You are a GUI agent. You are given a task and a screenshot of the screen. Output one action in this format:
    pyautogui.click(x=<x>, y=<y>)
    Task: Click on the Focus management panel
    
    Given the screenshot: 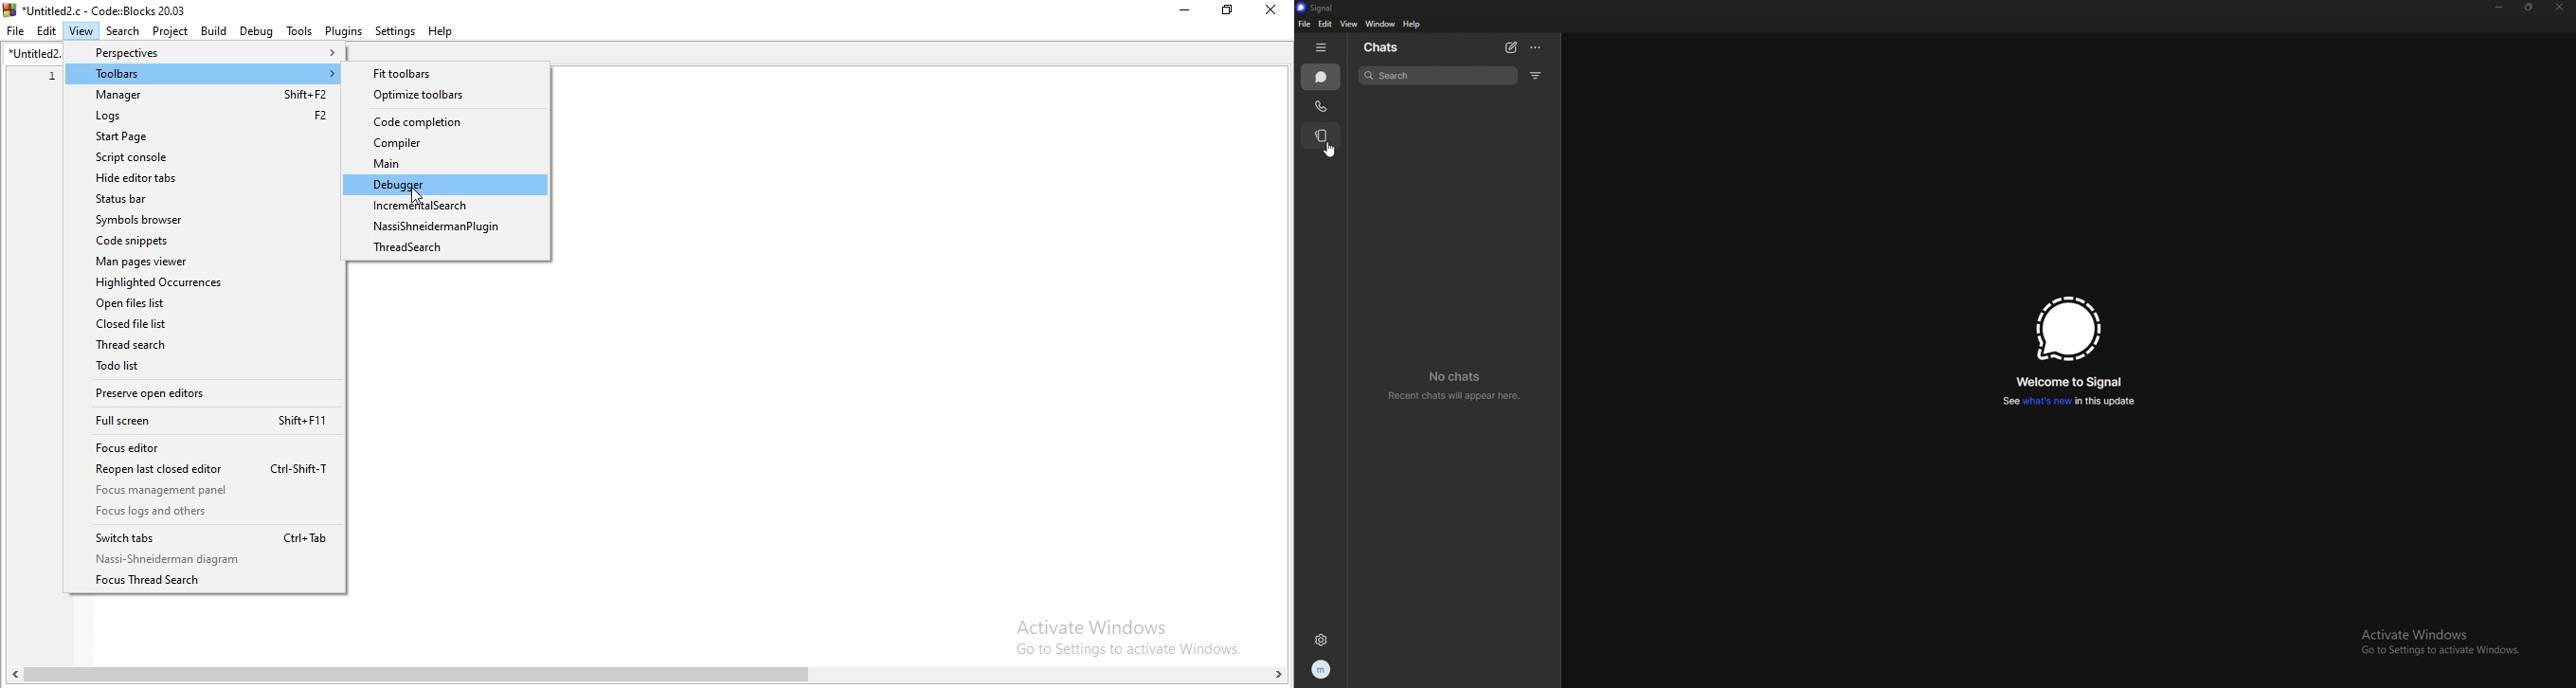 What is the action you would take?
    pyautogui.click(x=205, y=492)
    